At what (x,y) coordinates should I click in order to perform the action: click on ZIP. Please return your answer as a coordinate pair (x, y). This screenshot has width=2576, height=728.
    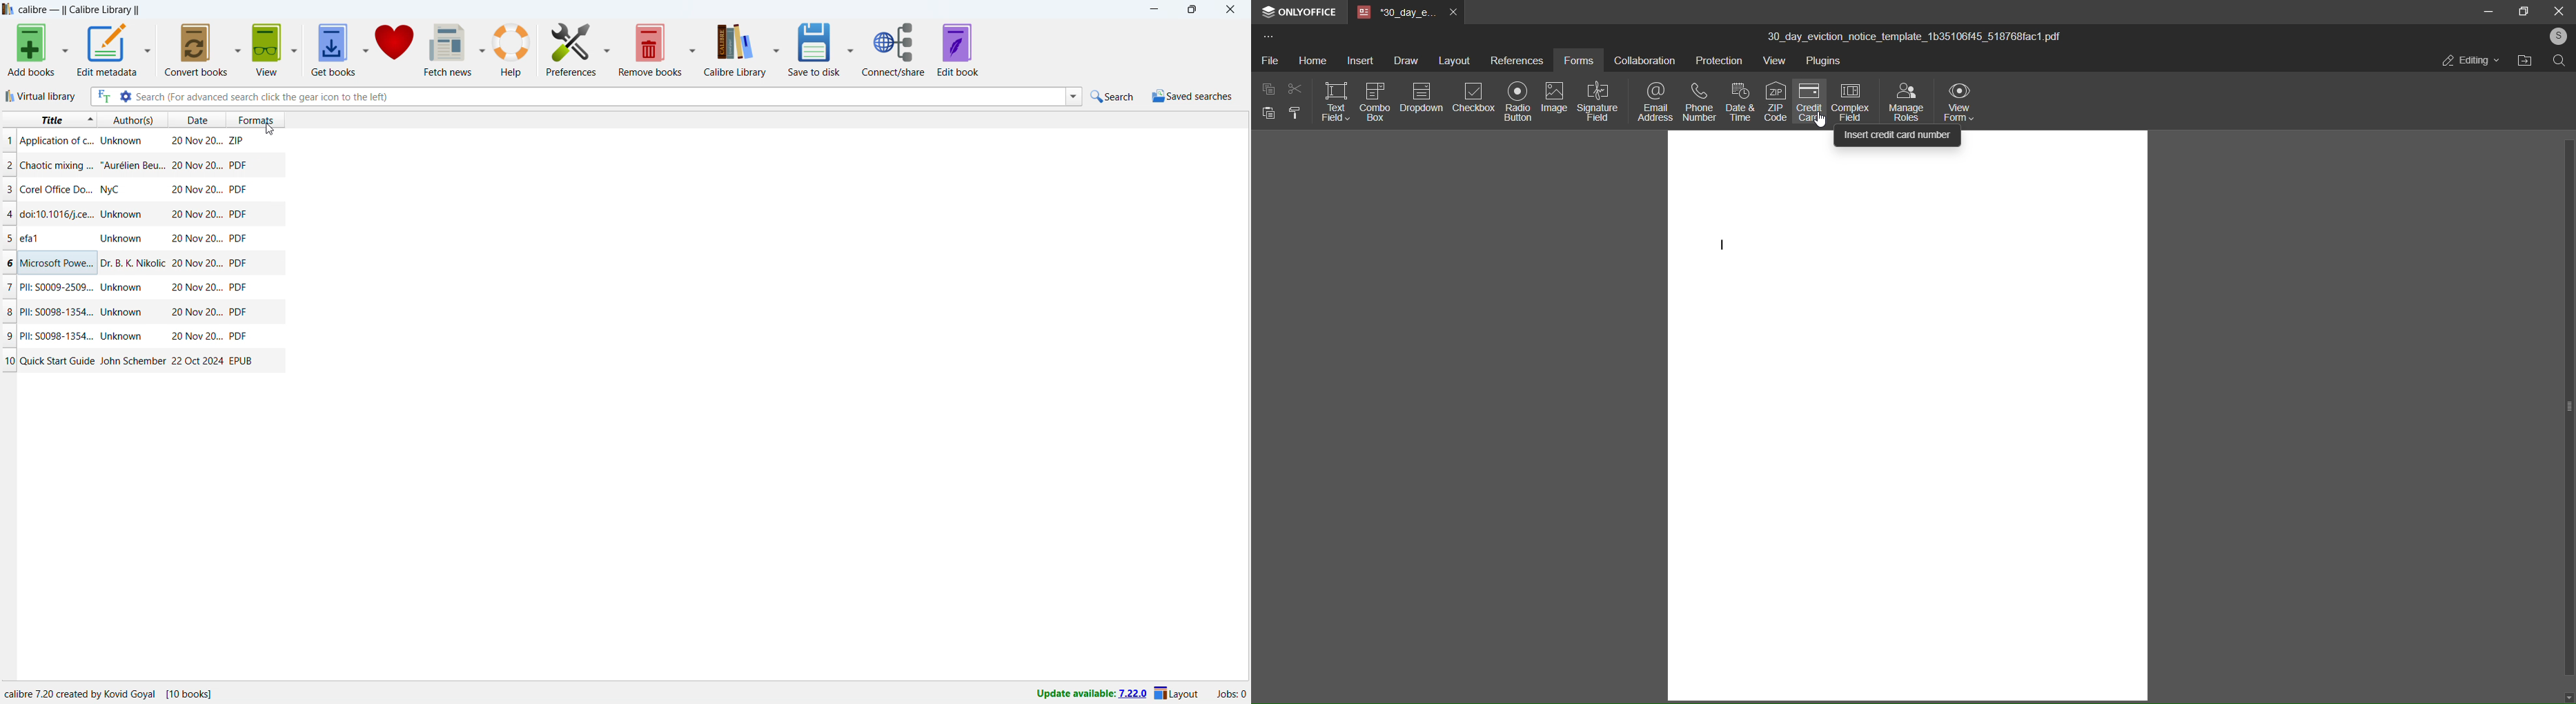
    Looking at the image, I should click on (237, 139).